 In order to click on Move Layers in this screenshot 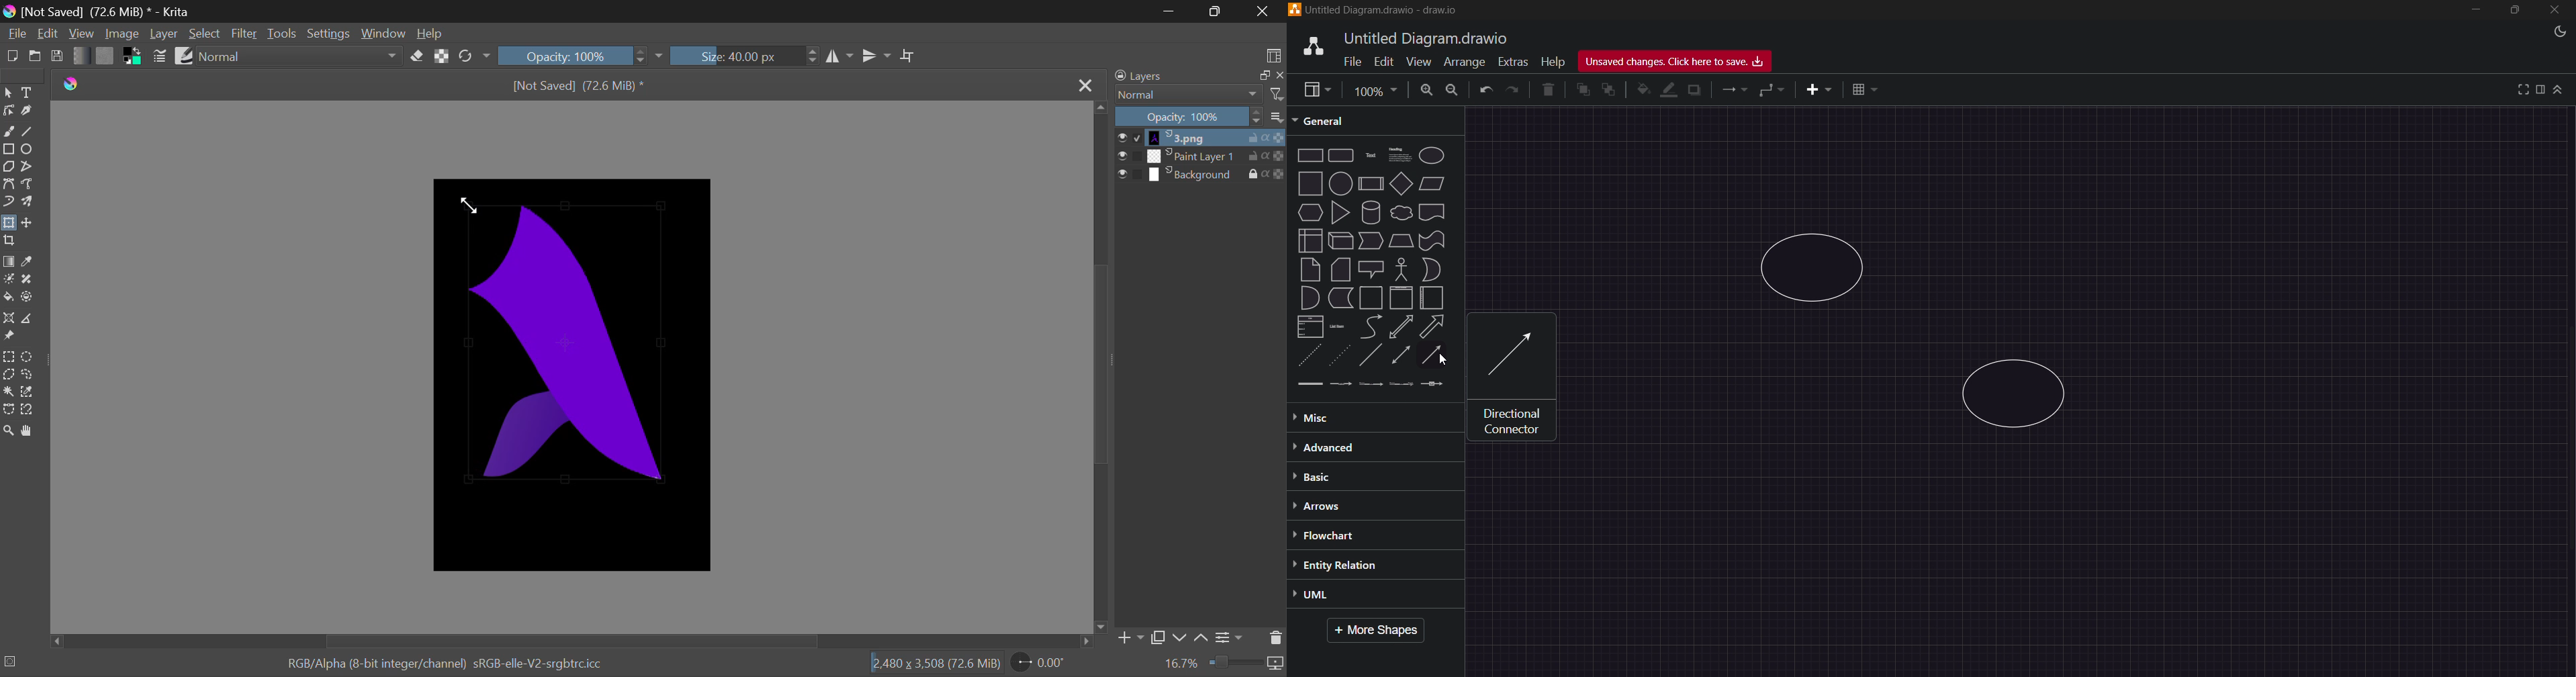, I will do `click(29, 224)`.